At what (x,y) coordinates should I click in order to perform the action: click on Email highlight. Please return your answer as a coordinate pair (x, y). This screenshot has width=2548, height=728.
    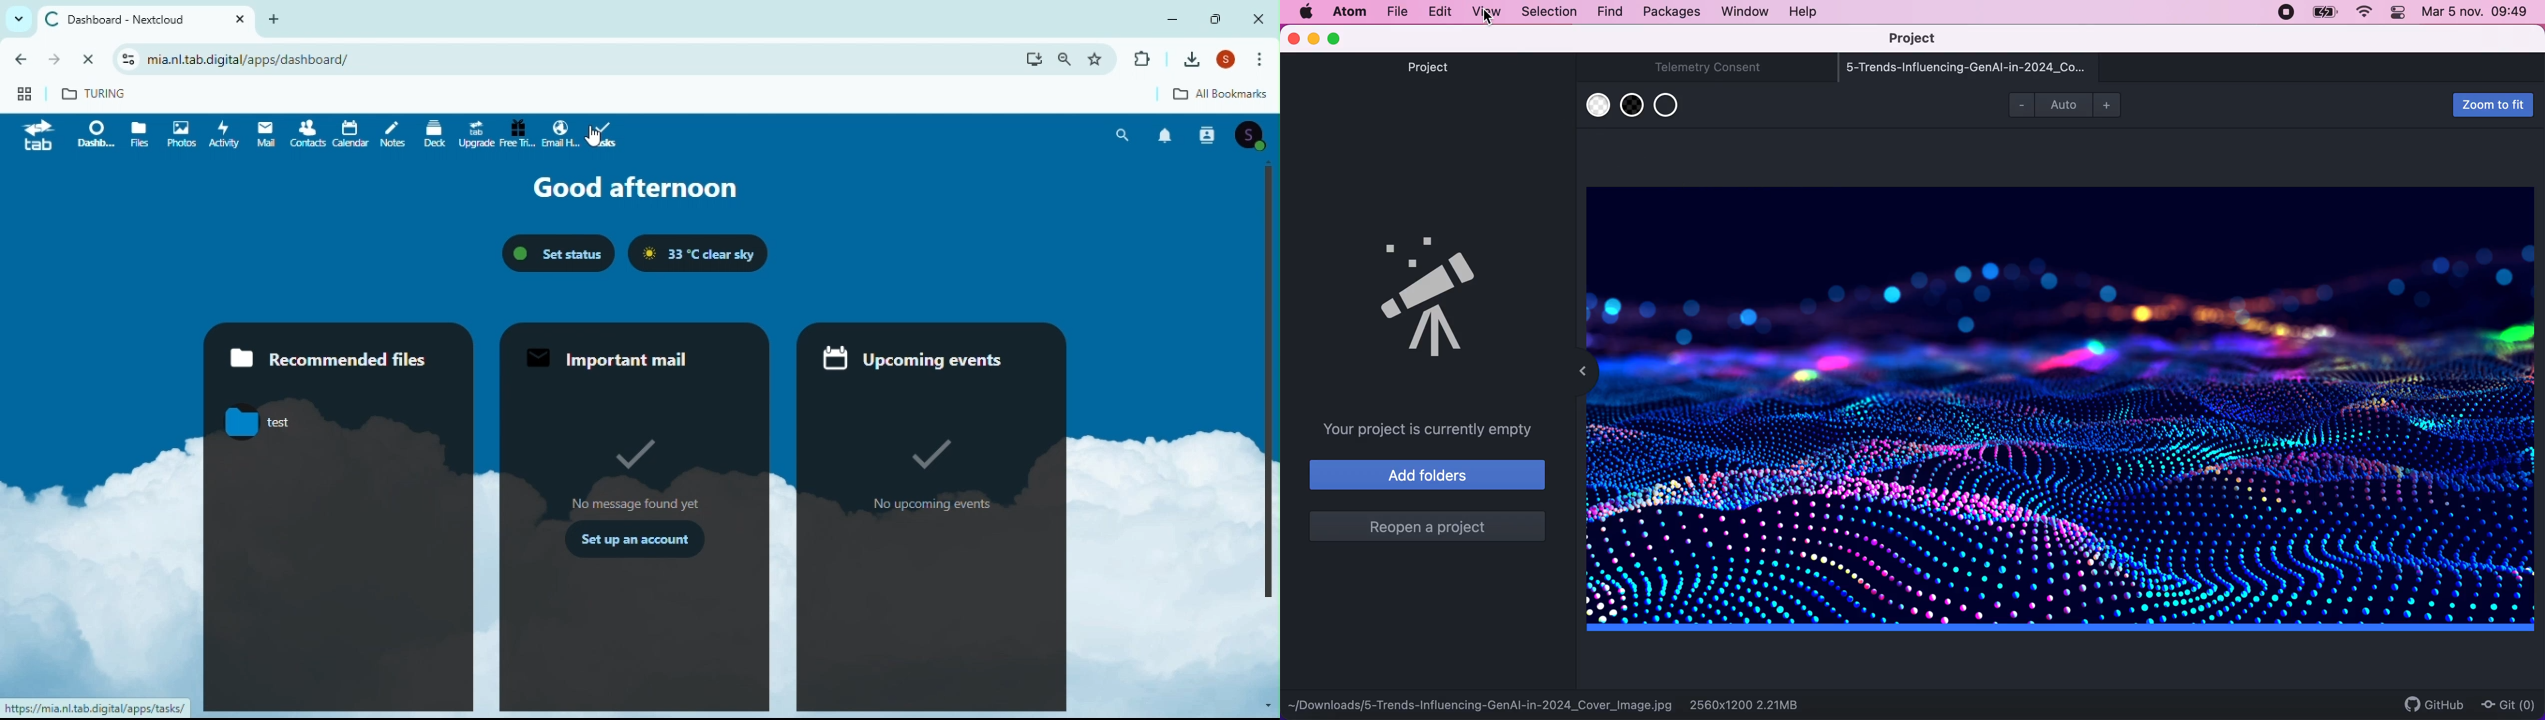
    Looking at the image, I should click on (560, 135).